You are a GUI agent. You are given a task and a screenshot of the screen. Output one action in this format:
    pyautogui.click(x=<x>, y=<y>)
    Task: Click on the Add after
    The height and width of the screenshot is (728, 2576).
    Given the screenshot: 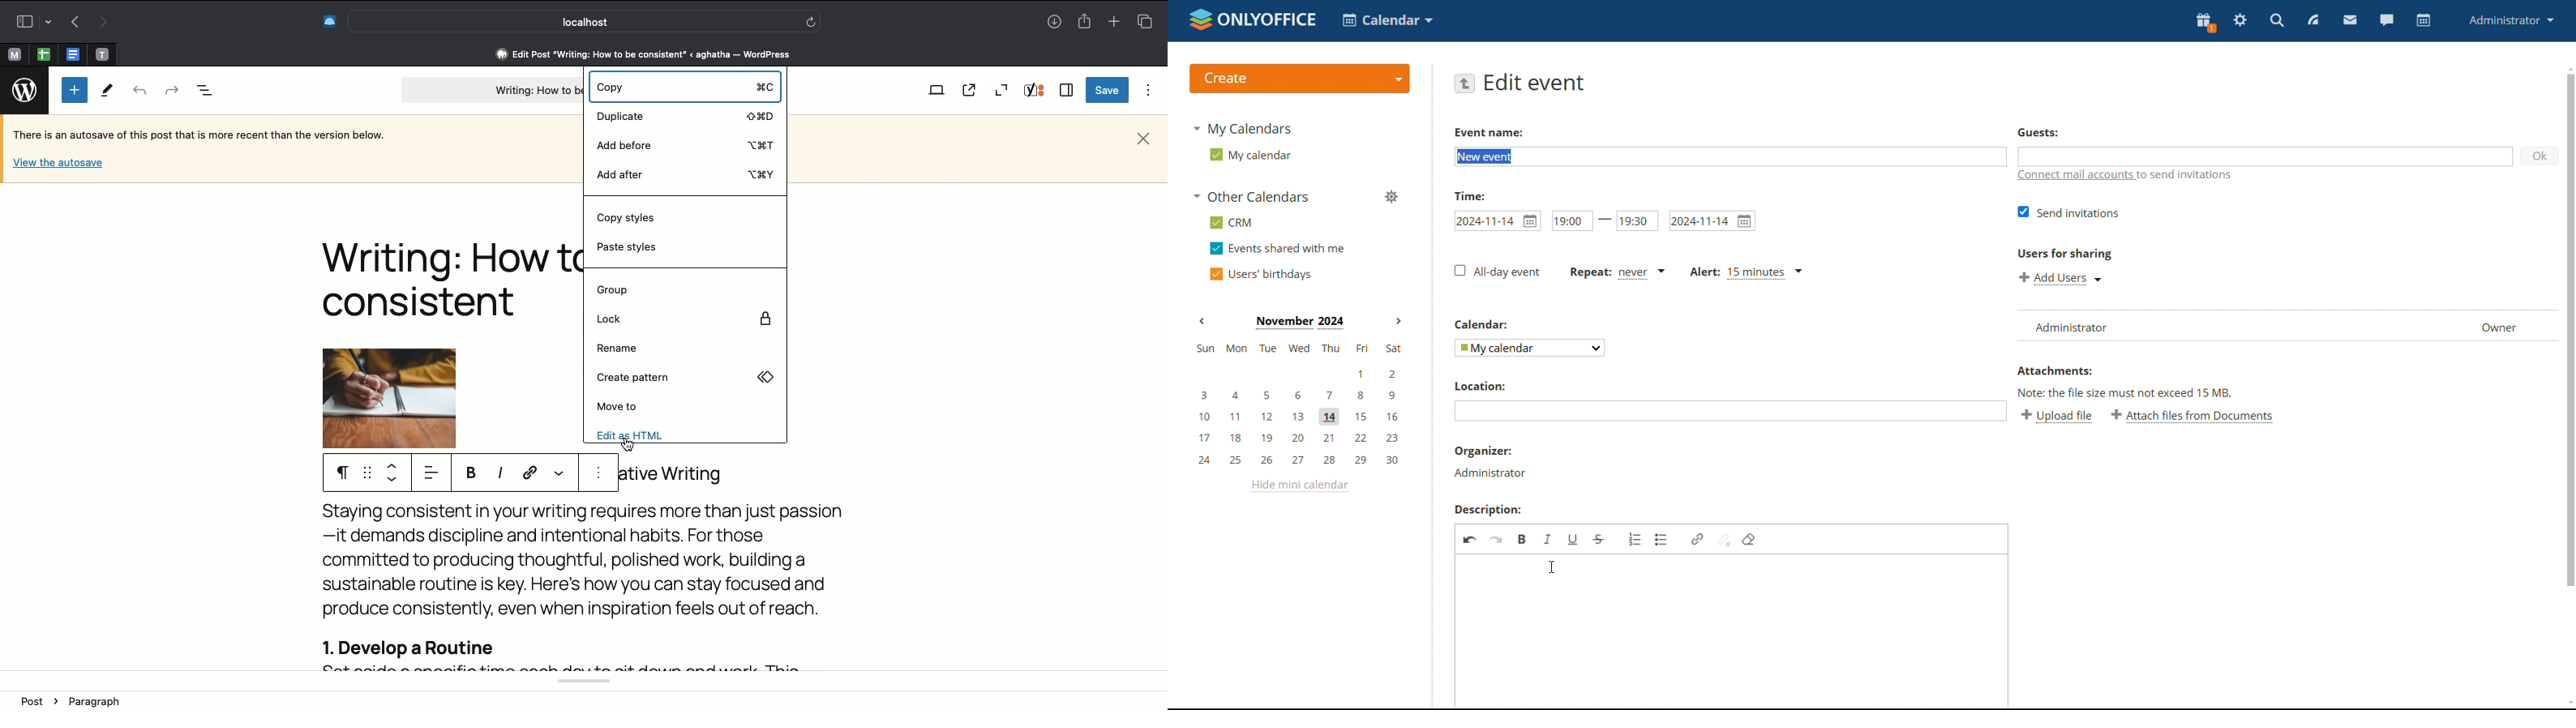 What is the action you would take?
    pyautogui.click(x=685, y=173)
    